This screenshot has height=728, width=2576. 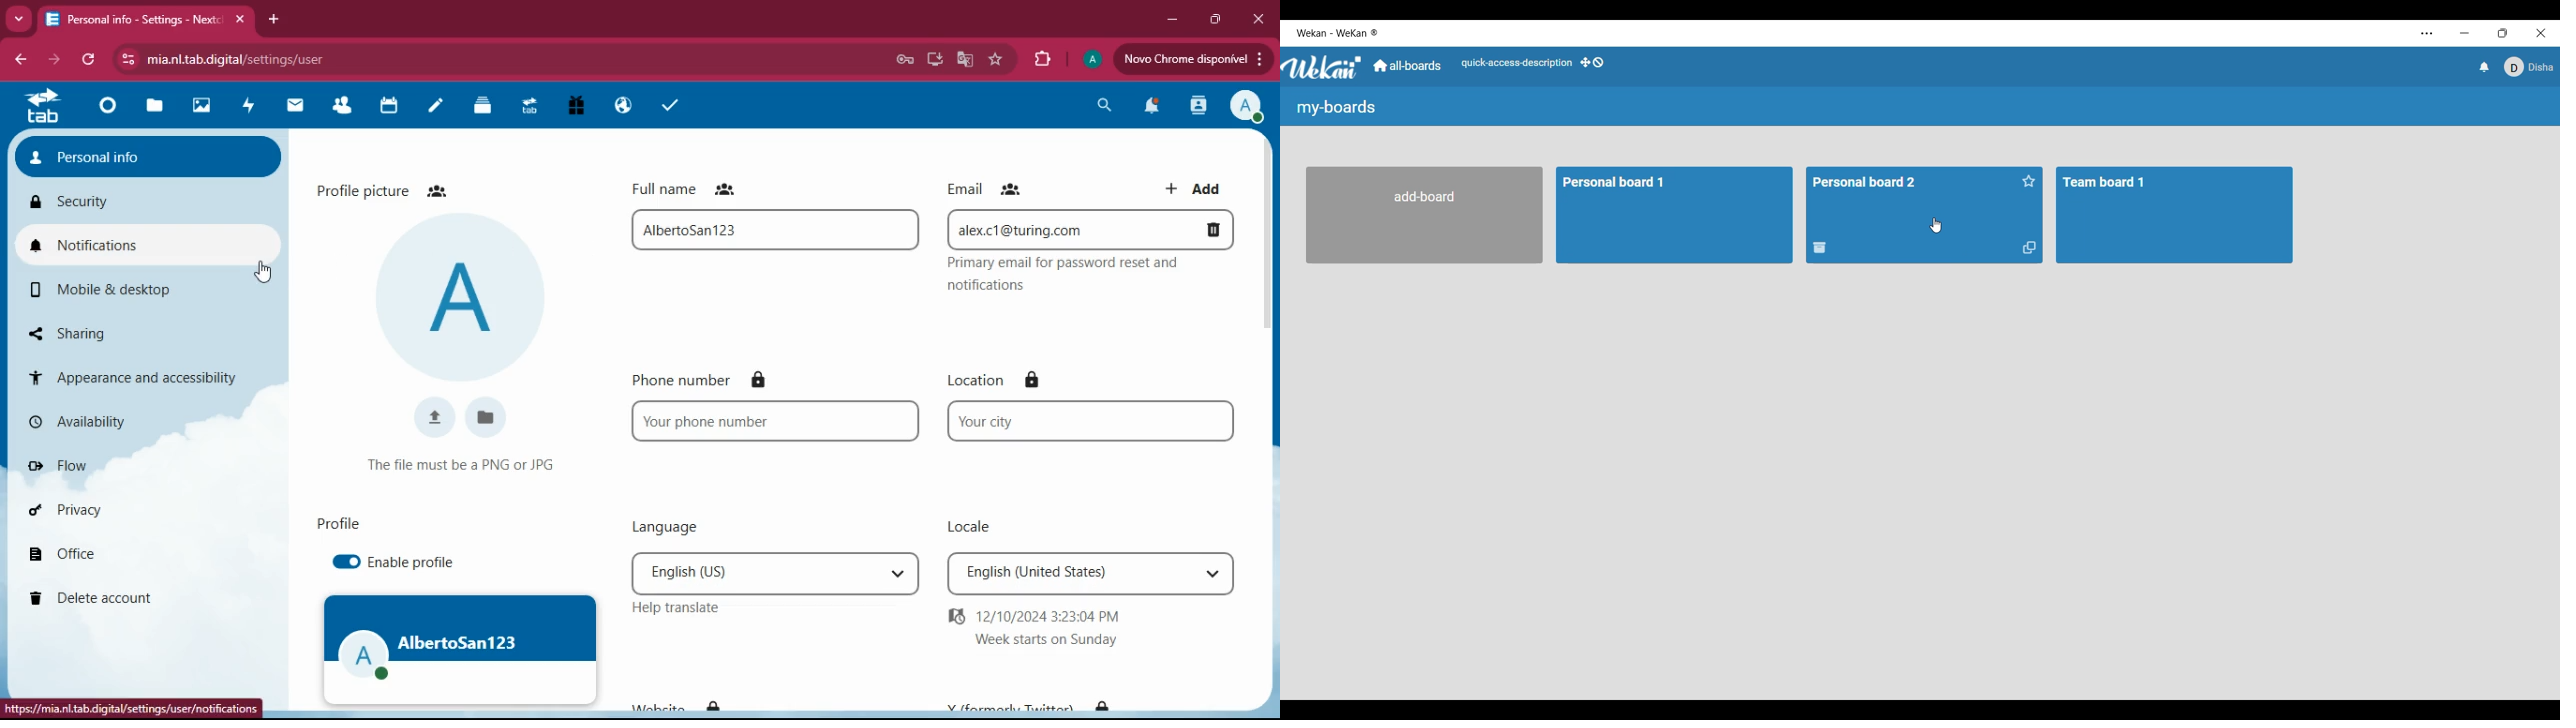 I want to click on tab, so click(x=42, y=106).